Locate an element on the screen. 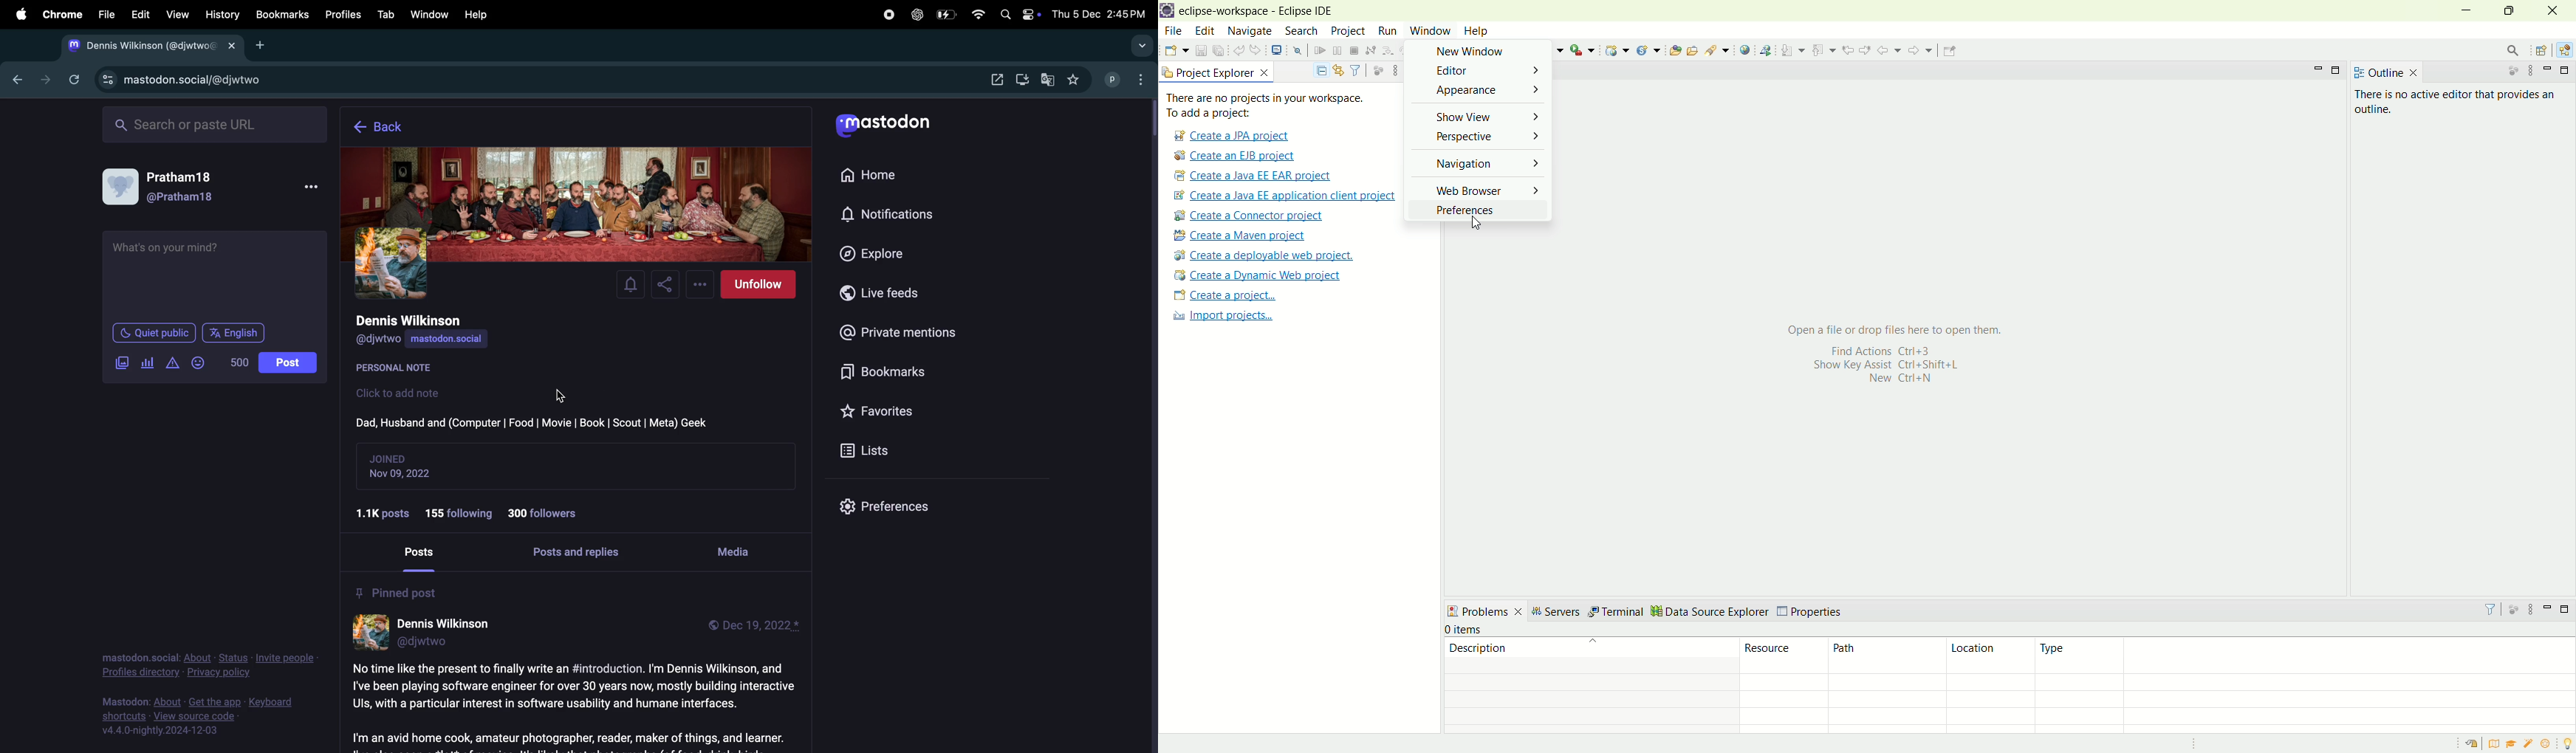 This screenshot has width=2576, height=756. help is located at coordinates (478, 14).